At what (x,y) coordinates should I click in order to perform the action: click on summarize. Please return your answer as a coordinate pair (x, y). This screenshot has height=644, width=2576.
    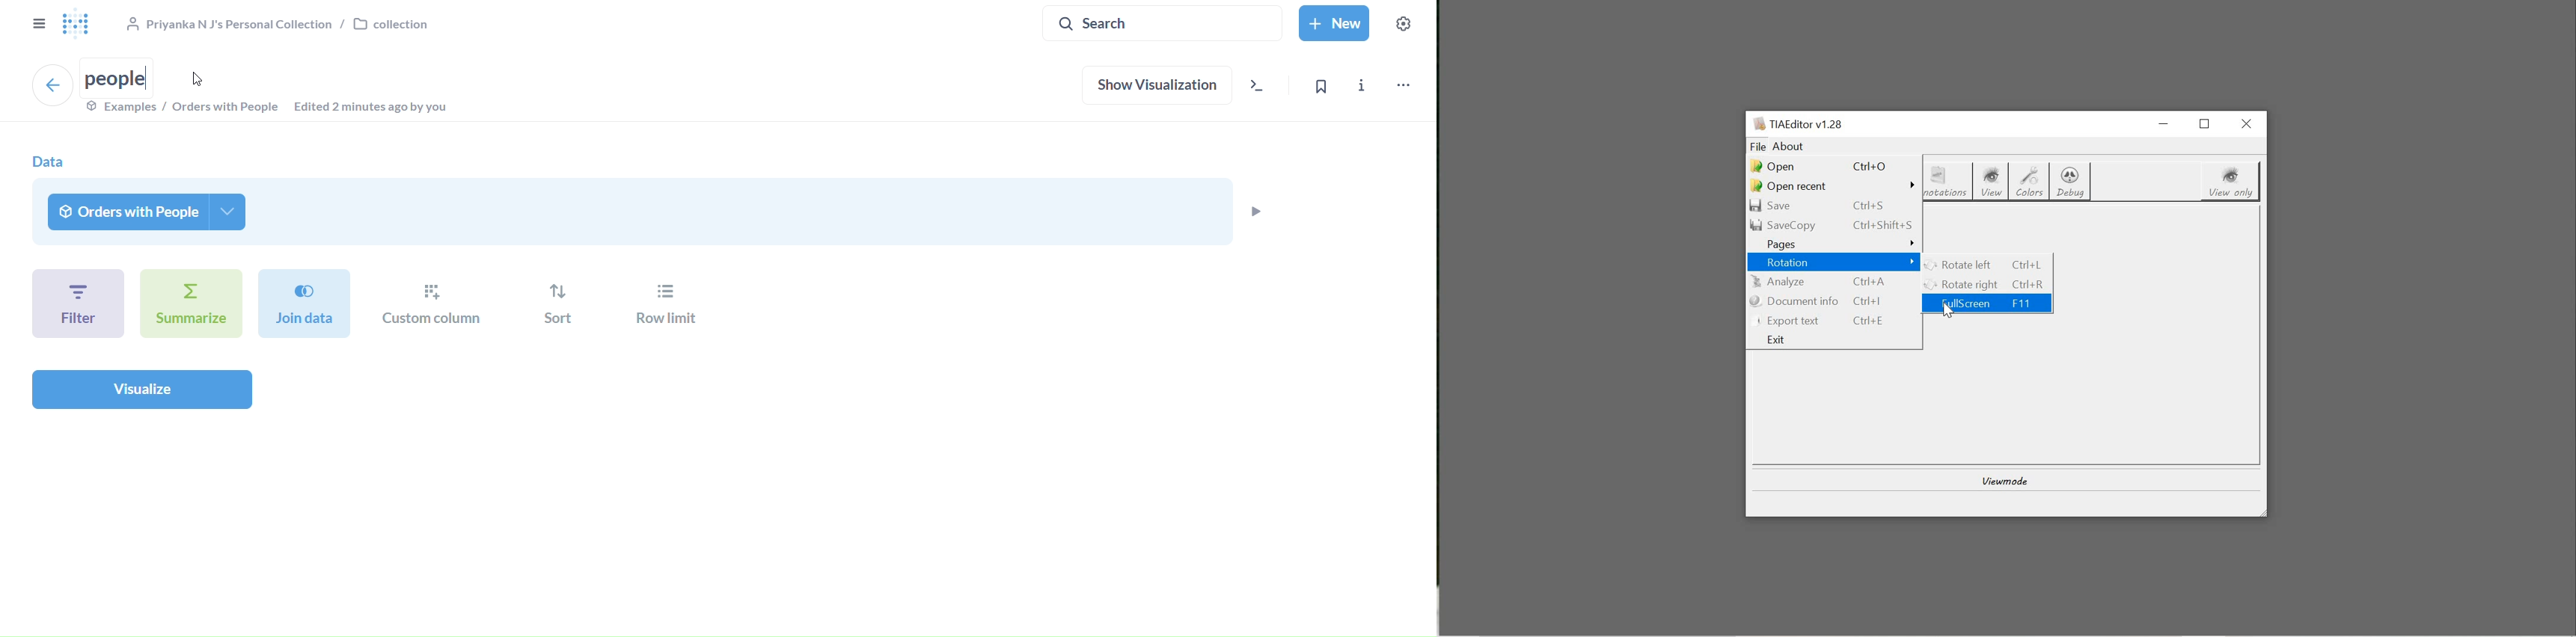
    Looking at the image, I should click on (191, 304).